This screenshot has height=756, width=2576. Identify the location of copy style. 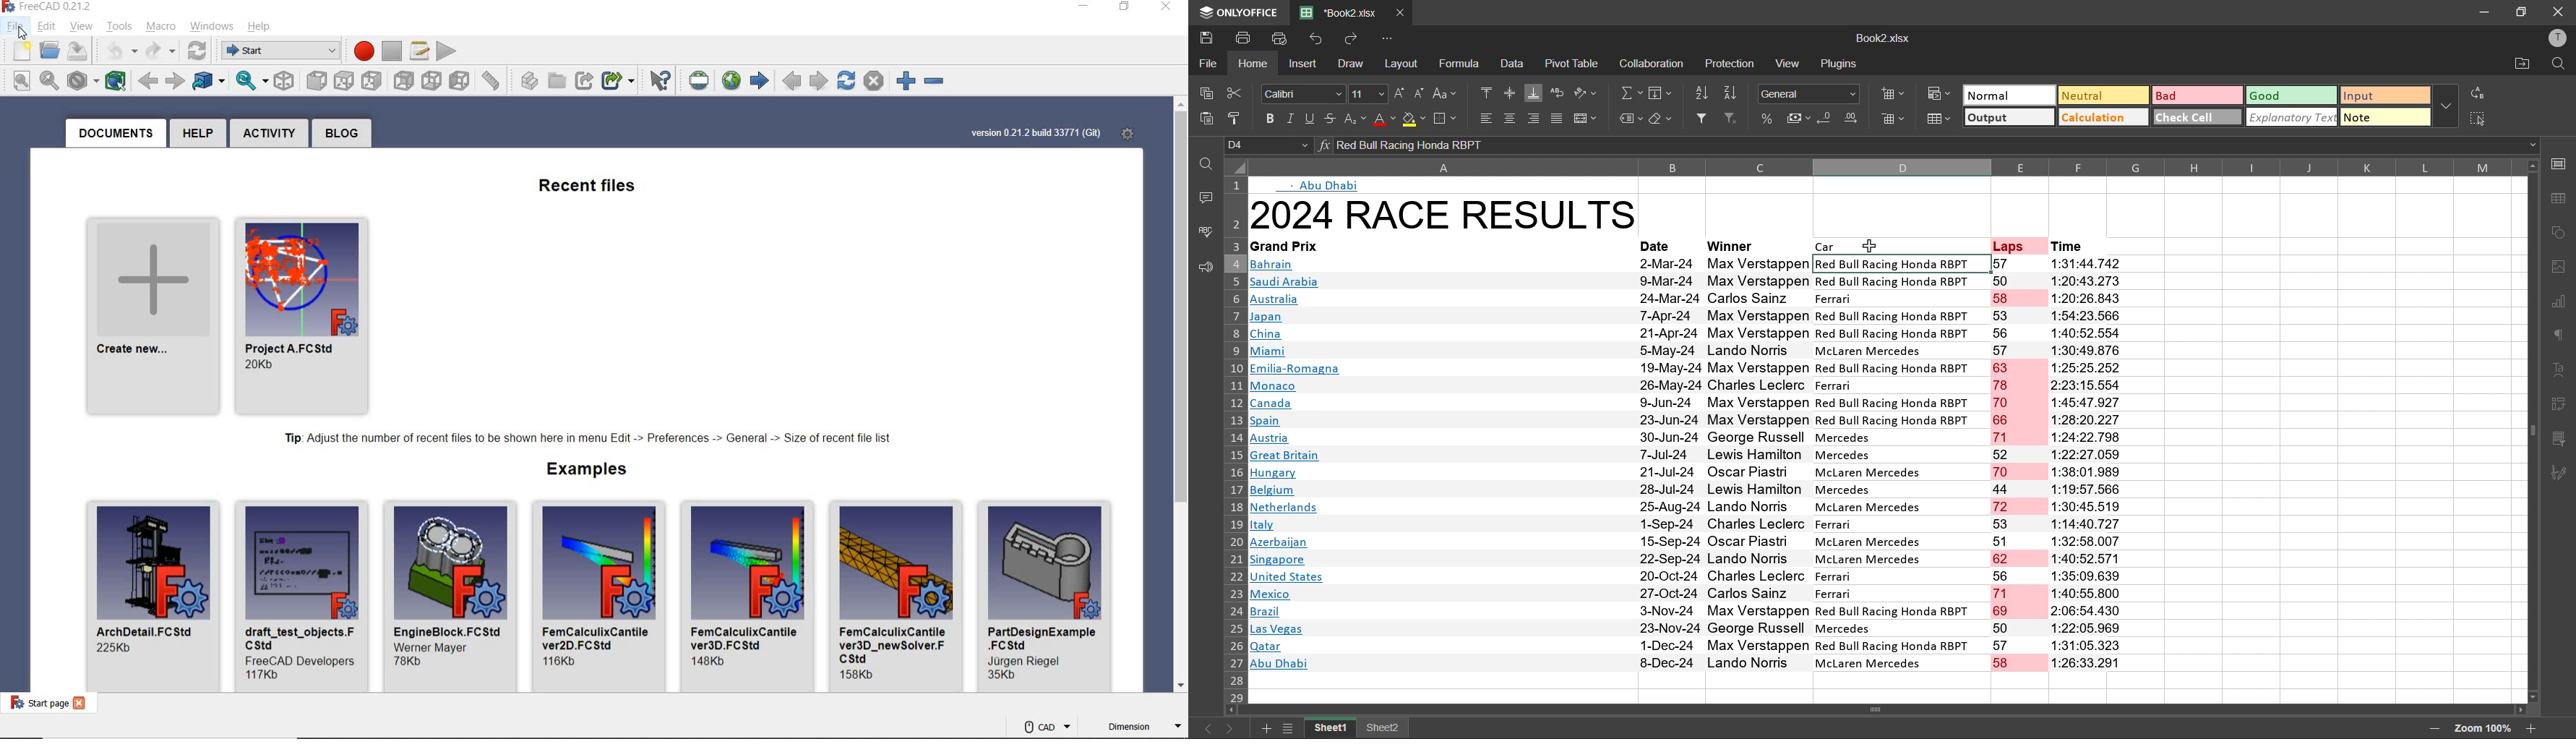
(1236, 119).